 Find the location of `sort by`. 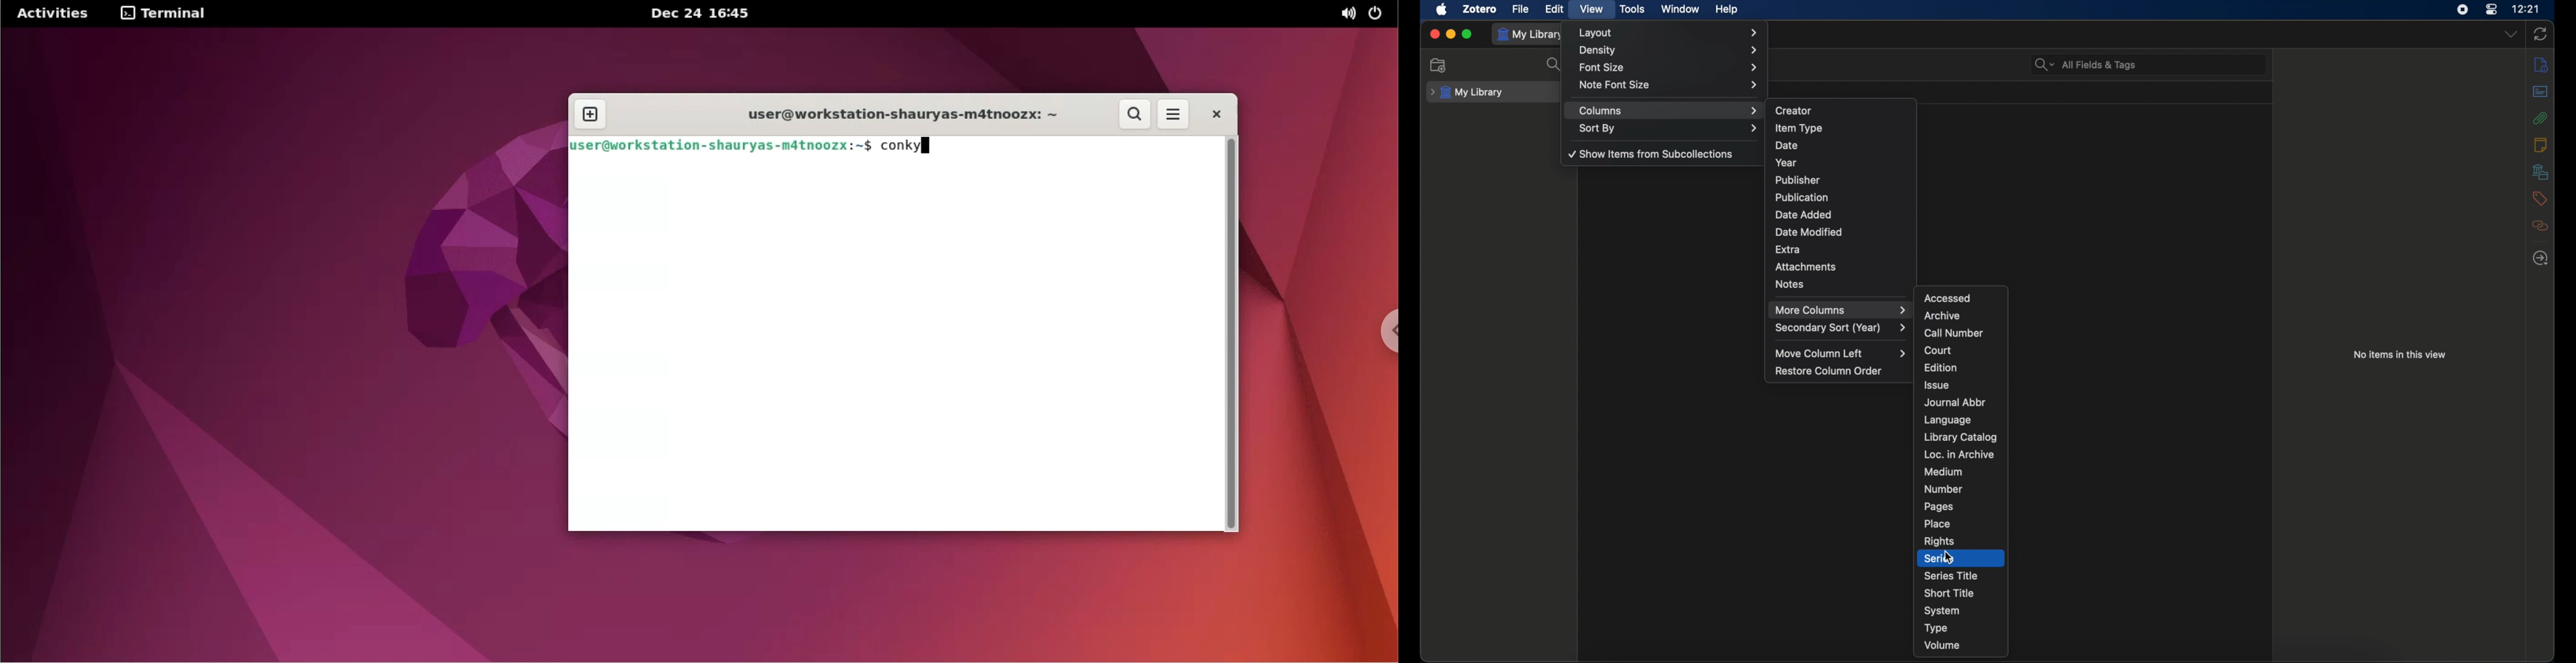

sort by is located at coordinates (1670, 129).